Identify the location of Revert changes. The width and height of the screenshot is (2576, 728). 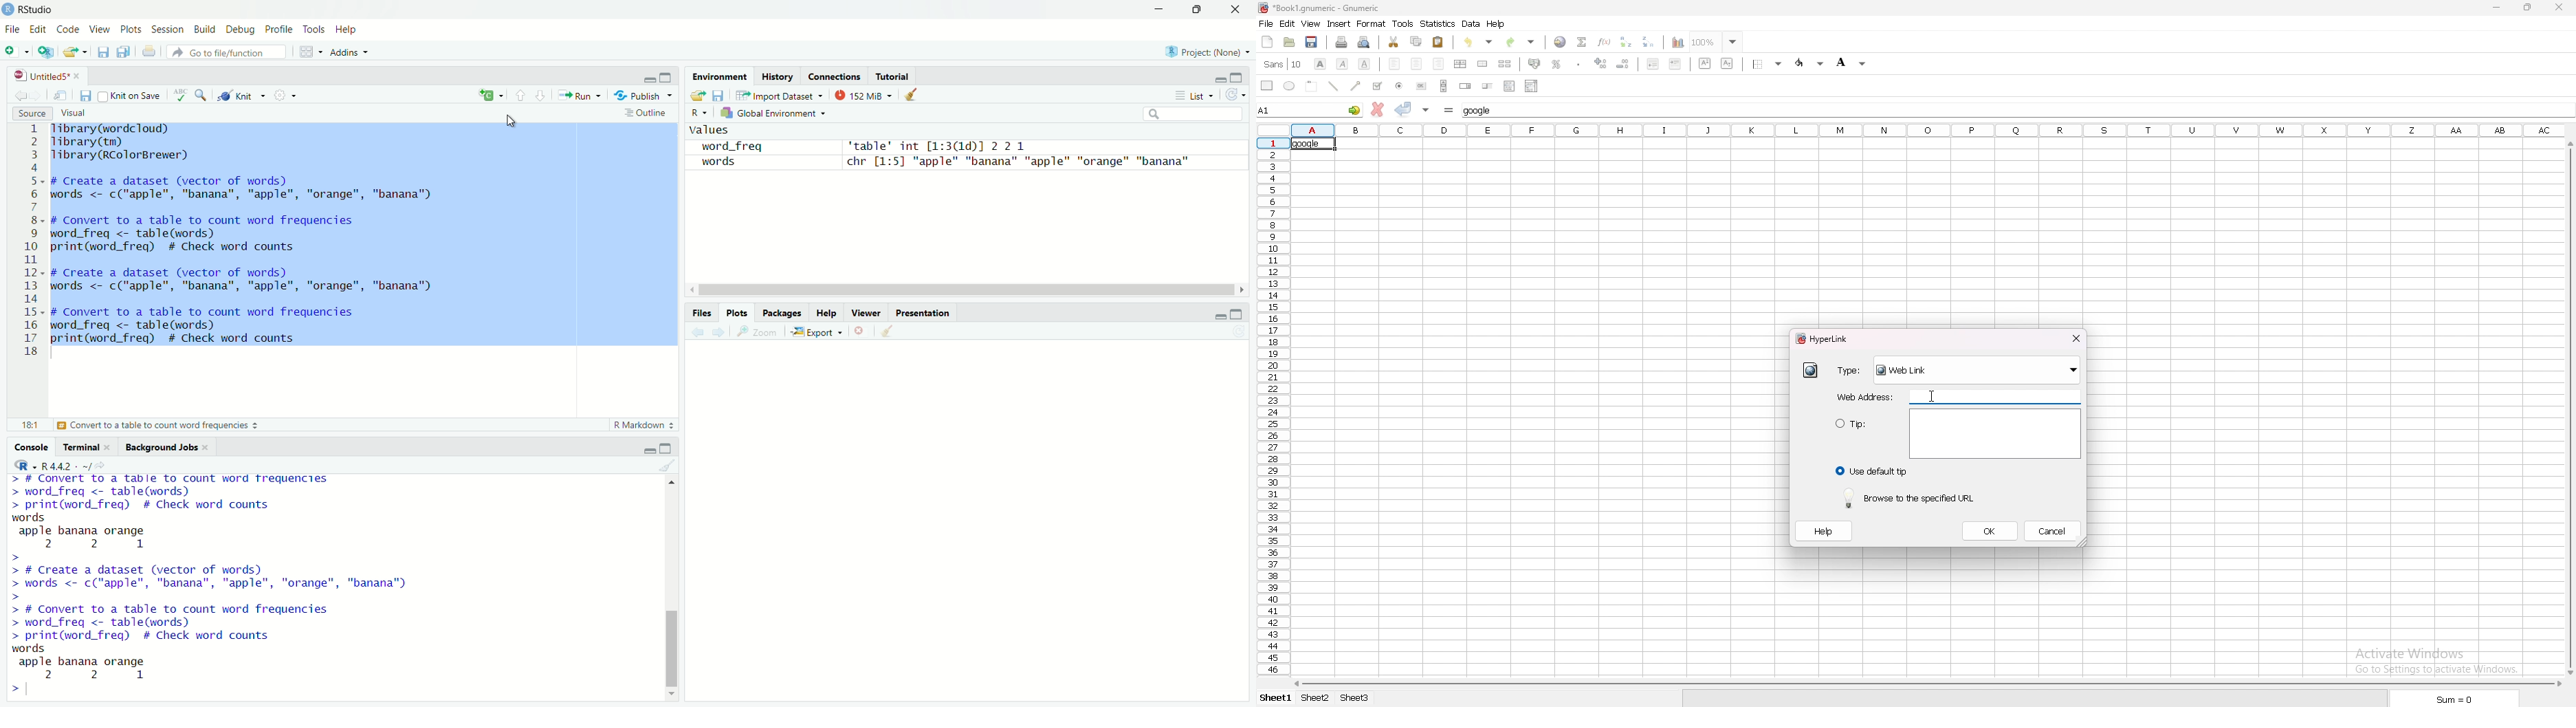
(1234, 95).